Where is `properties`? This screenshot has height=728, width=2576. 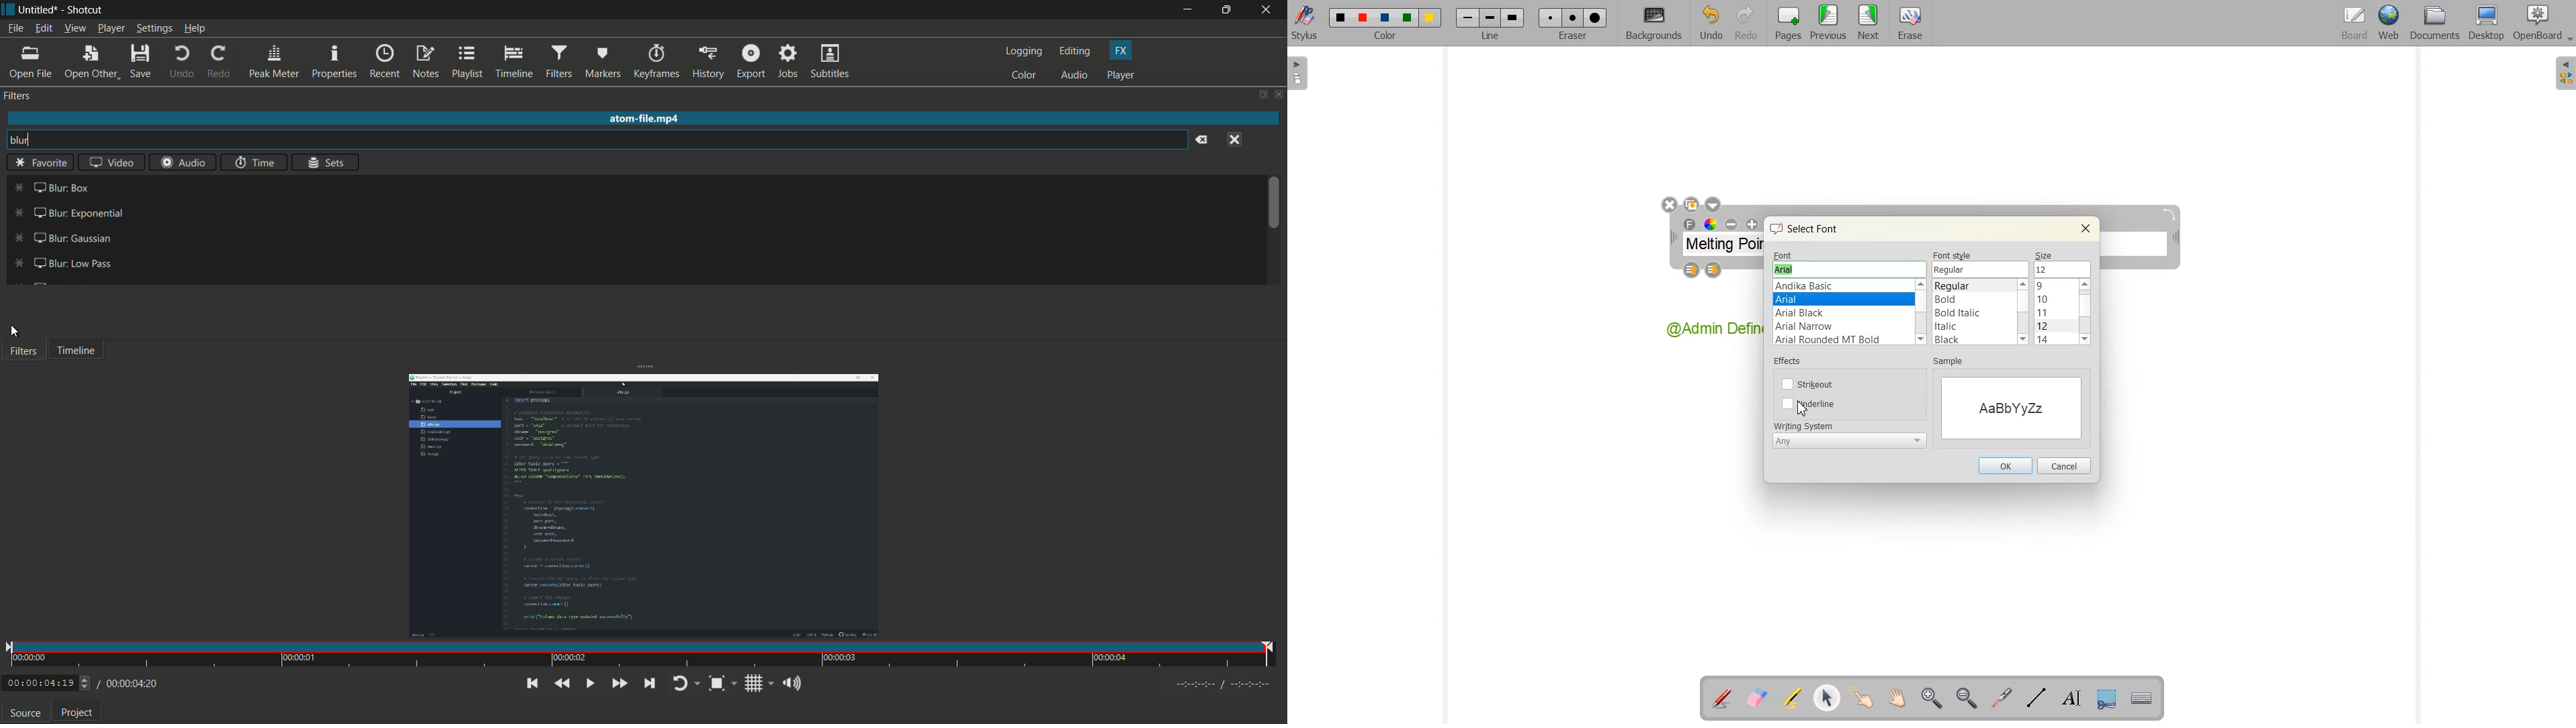
properties is located at coordinates (333, 62).